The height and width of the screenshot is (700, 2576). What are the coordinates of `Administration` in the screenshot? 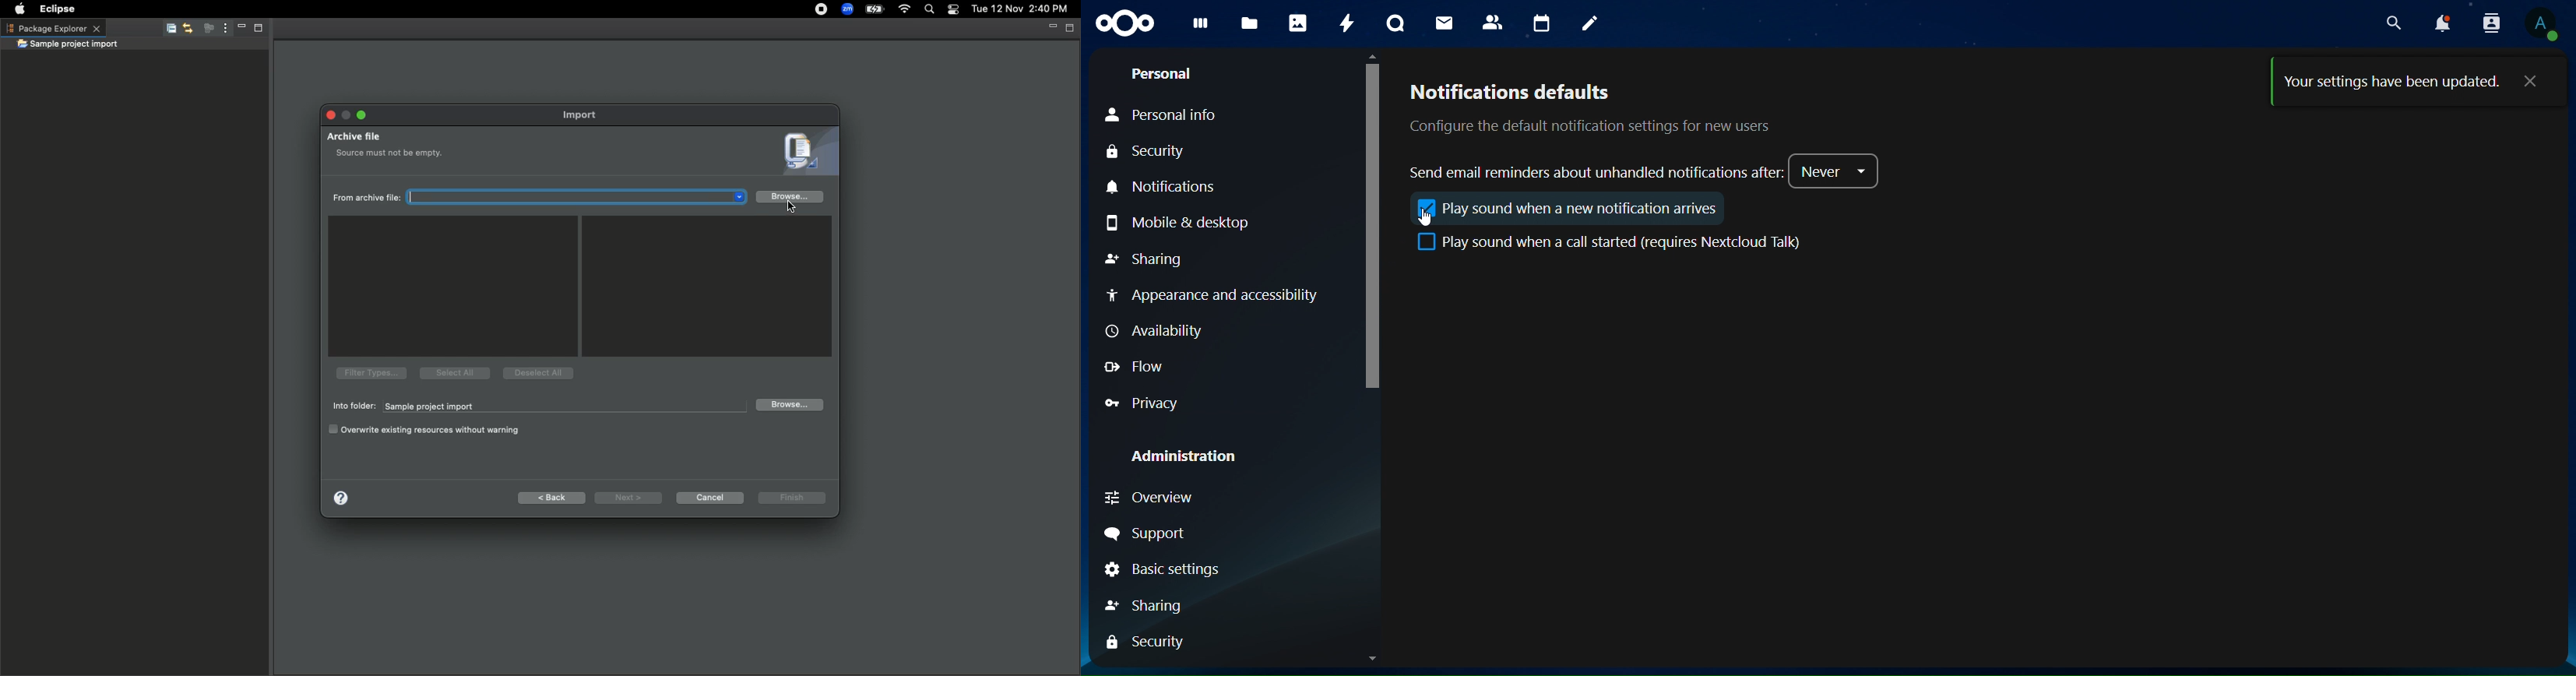 It's located at (1185, 457).